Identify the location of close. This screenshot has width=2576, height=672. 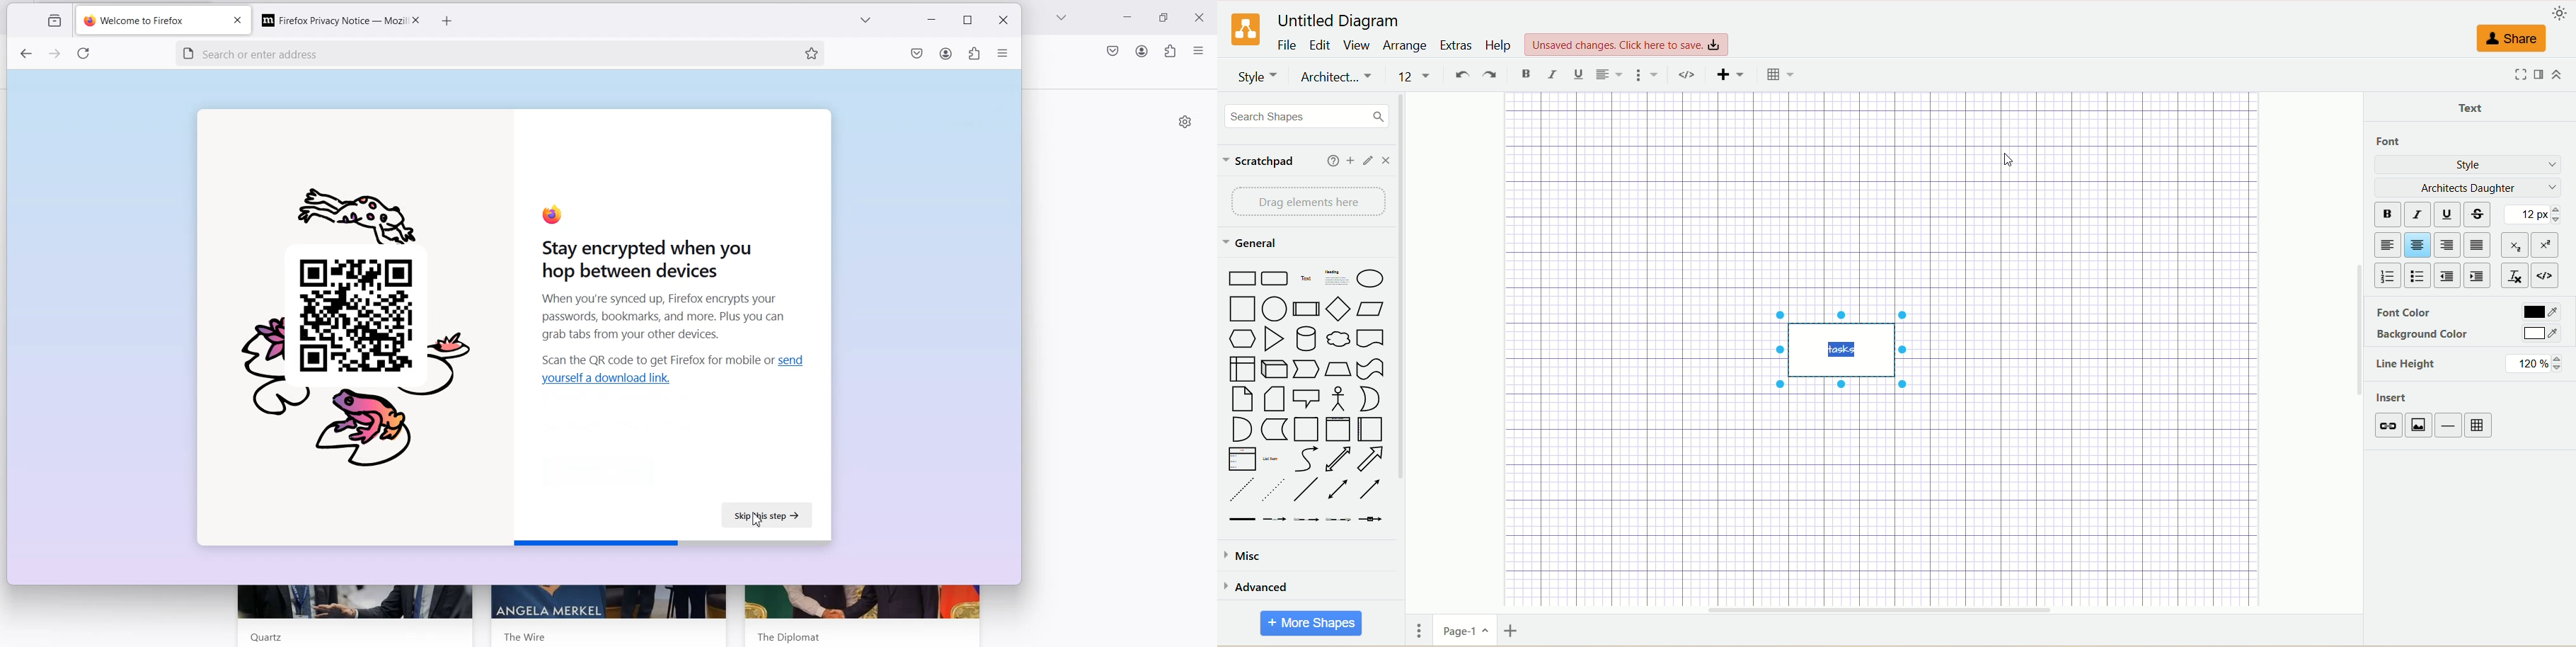
(1386, 161).